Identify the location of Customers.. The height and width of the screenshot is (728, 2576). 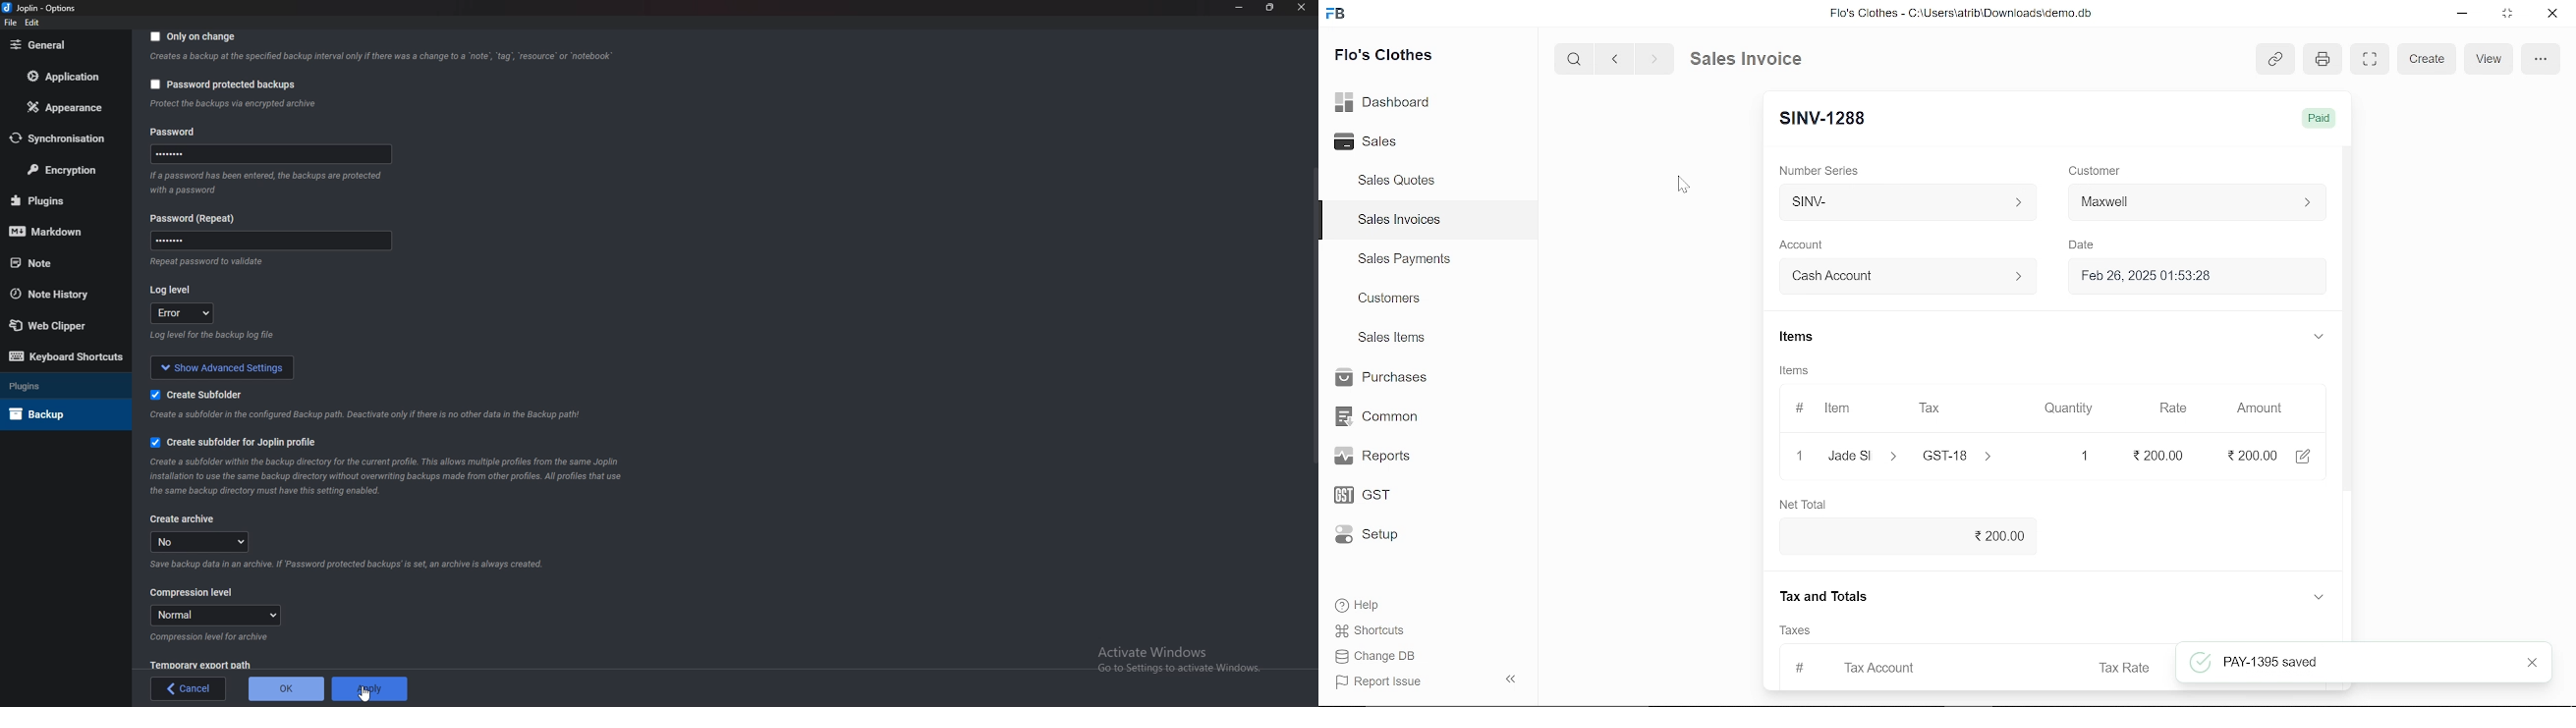
(1390, 299).